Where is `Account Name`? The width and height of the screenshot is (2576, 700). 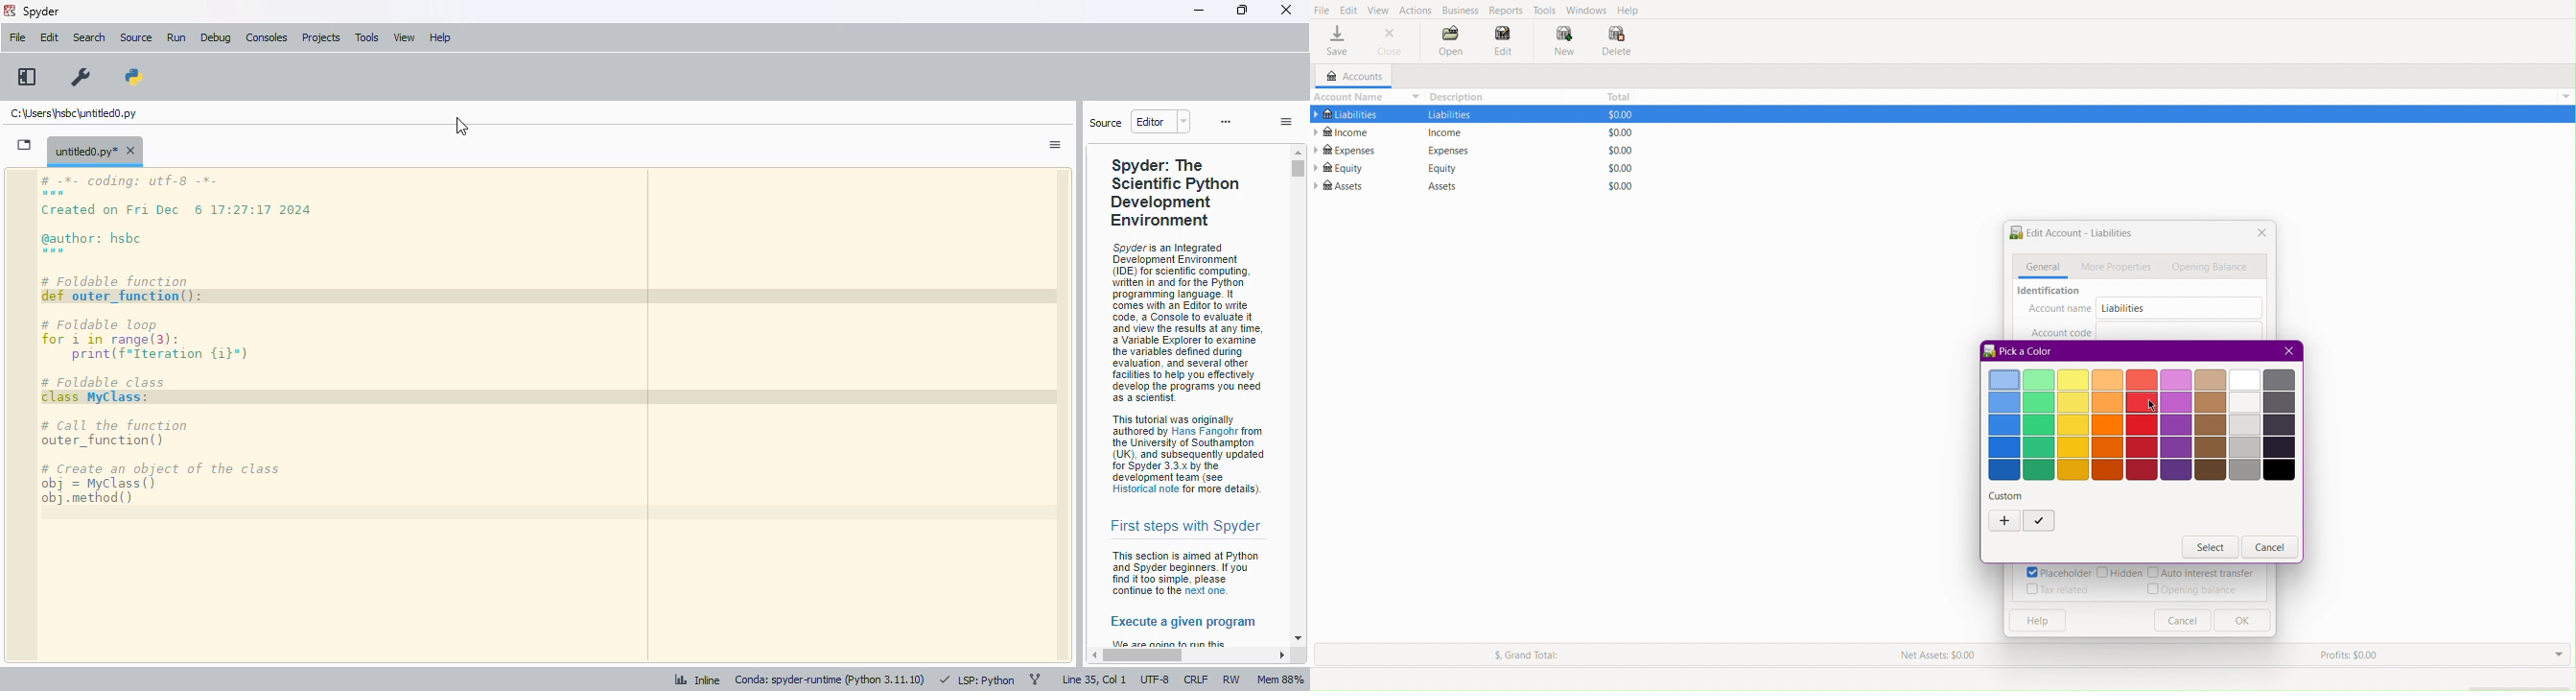 Account Name is located at coordinates (1366, 96).